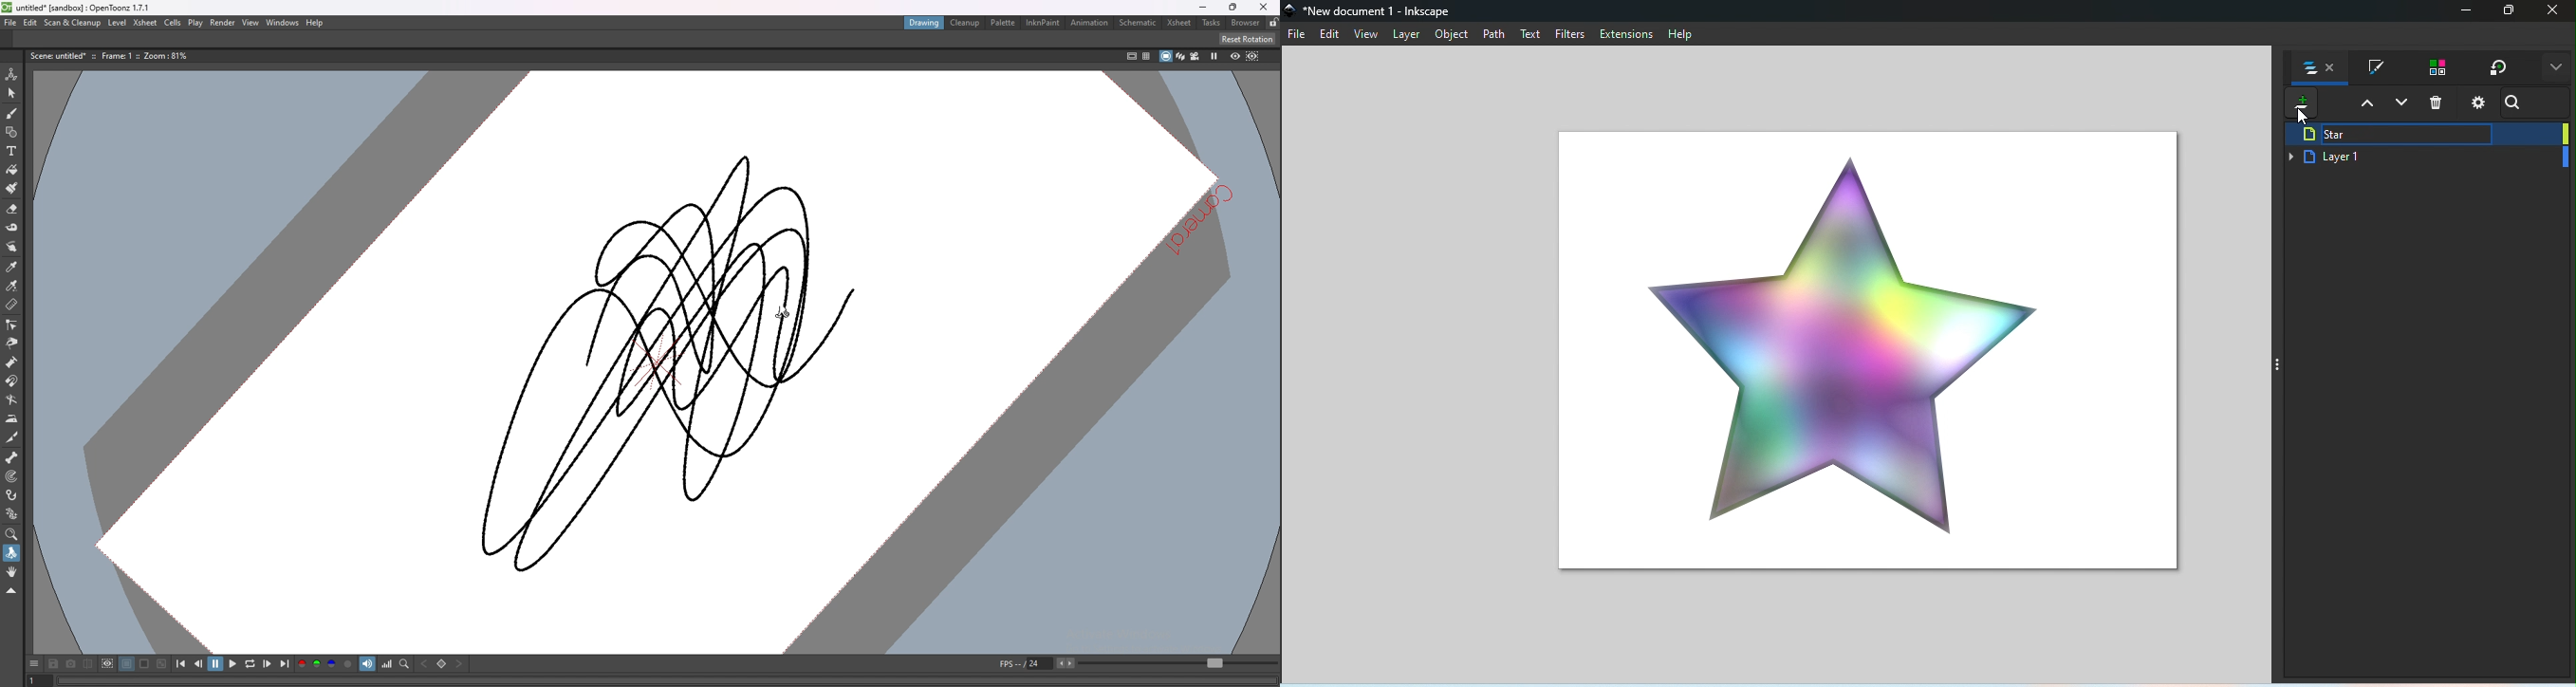 Image resolution: width=2576 pixels, height=700 pixels. What do you see at coordinates (71, 664) in the screenshot?
I see `snapshot` at bounding box center [71, 664].